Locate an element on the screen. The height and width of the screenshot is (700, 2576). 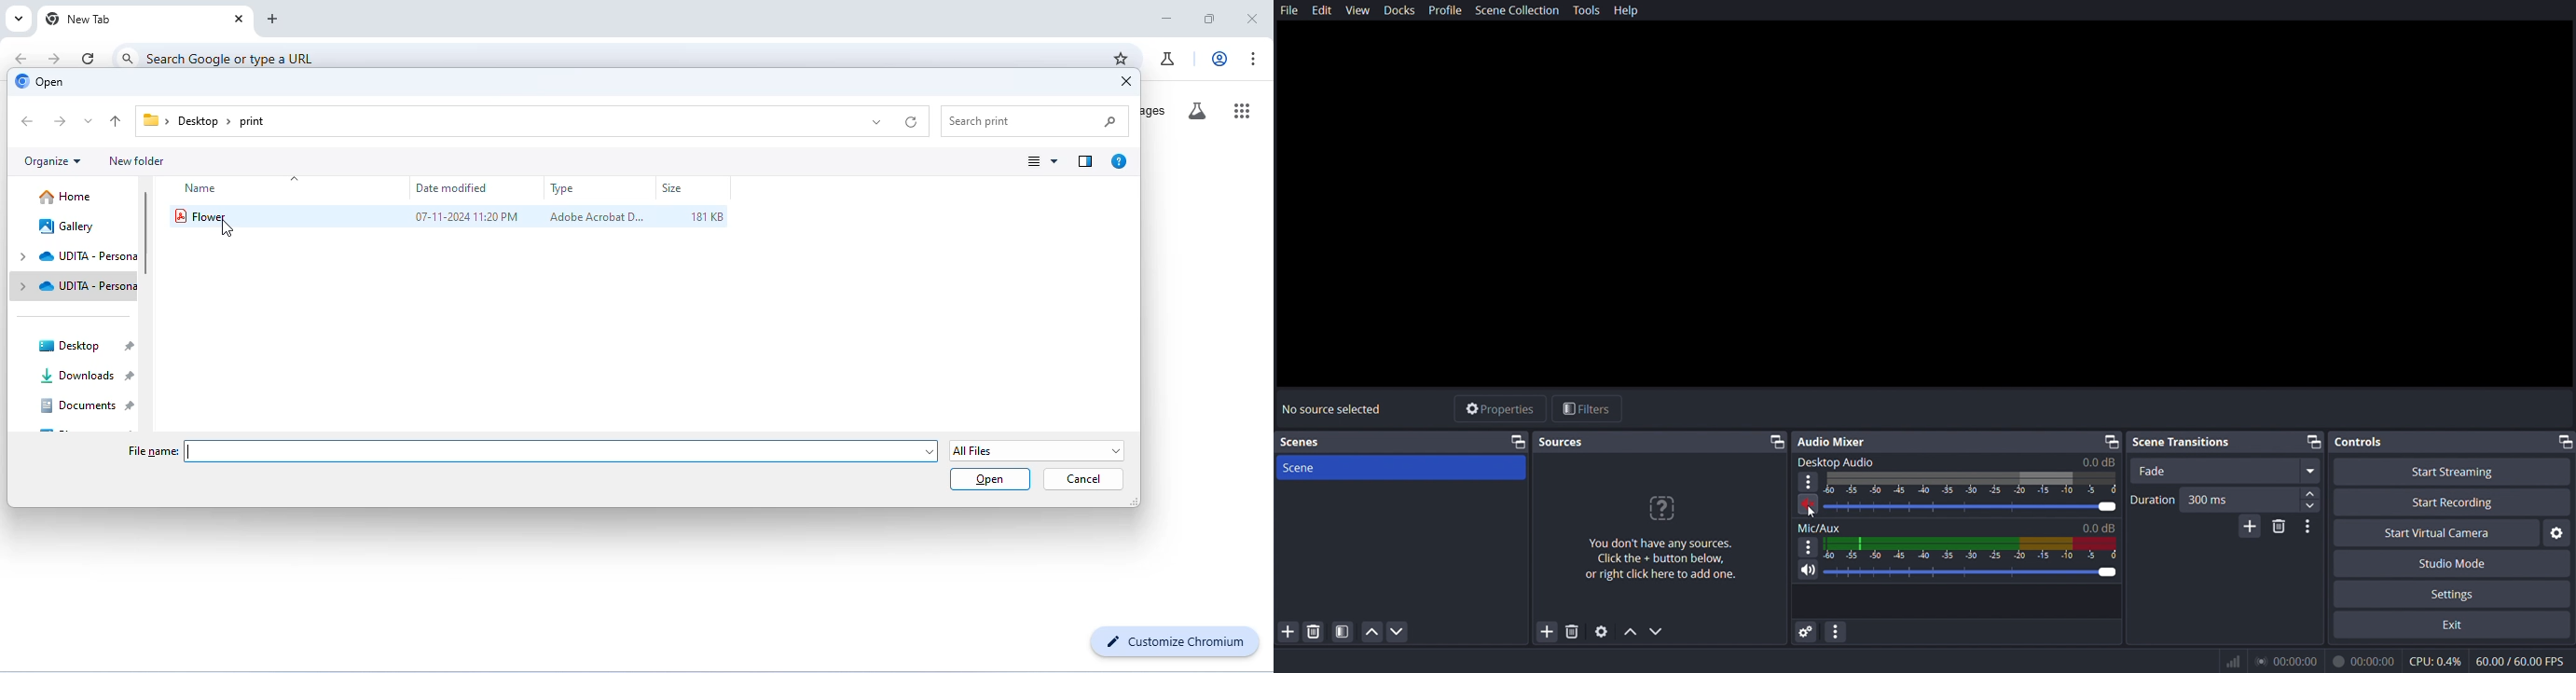
organize is located at coordinates (51, 160).